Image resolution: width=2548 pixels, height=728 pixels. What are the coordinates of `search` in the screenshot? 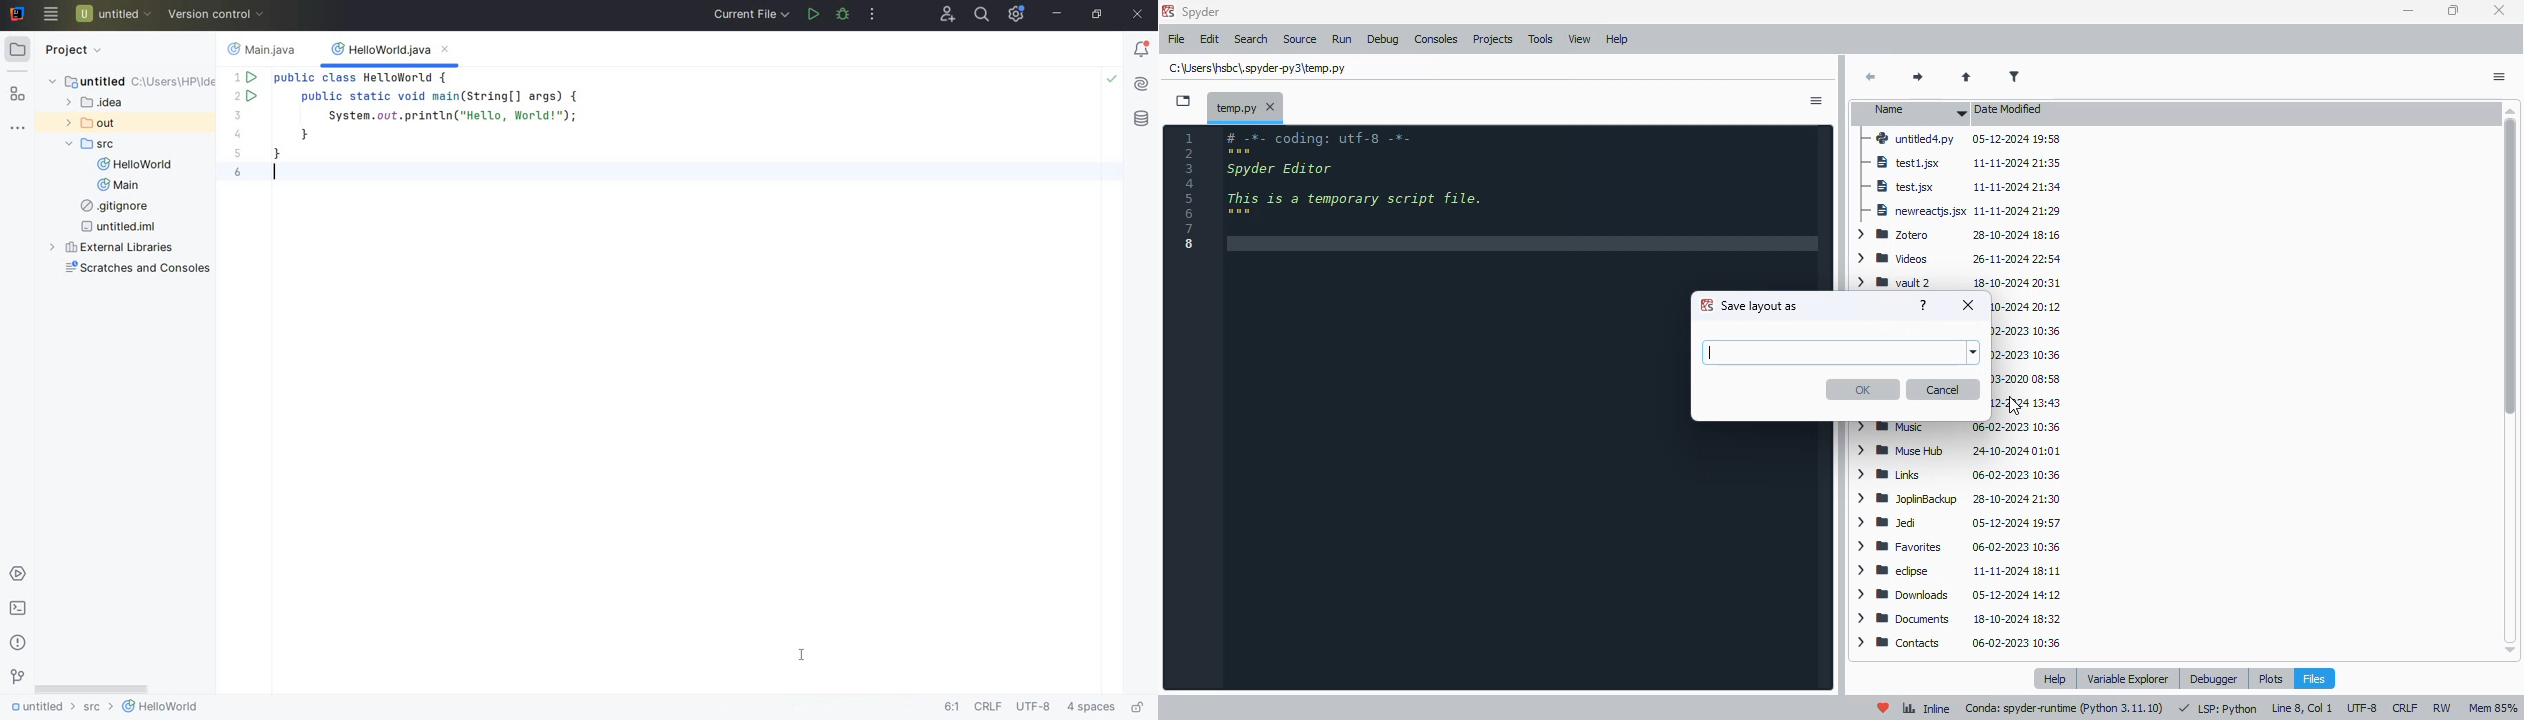 It's located at (1253, 39).